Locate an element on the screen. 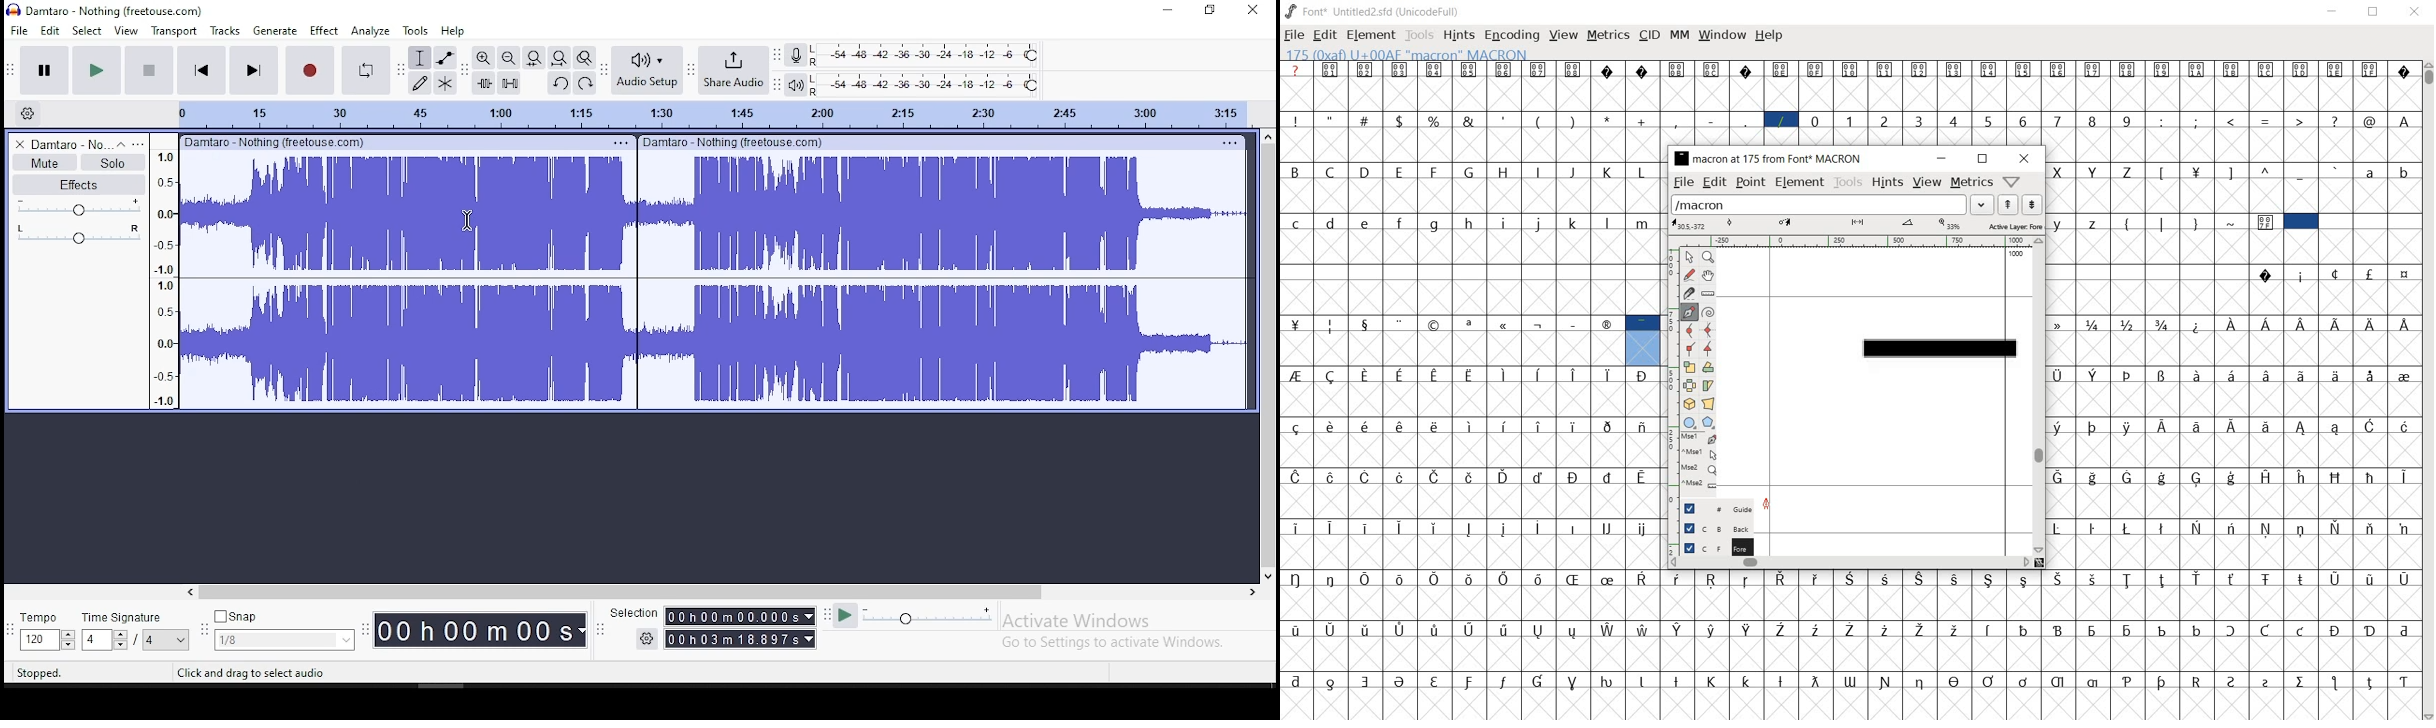 The width and height of the screenshot is (2436, 728). Symbol is located at coordinates (2402, 478).